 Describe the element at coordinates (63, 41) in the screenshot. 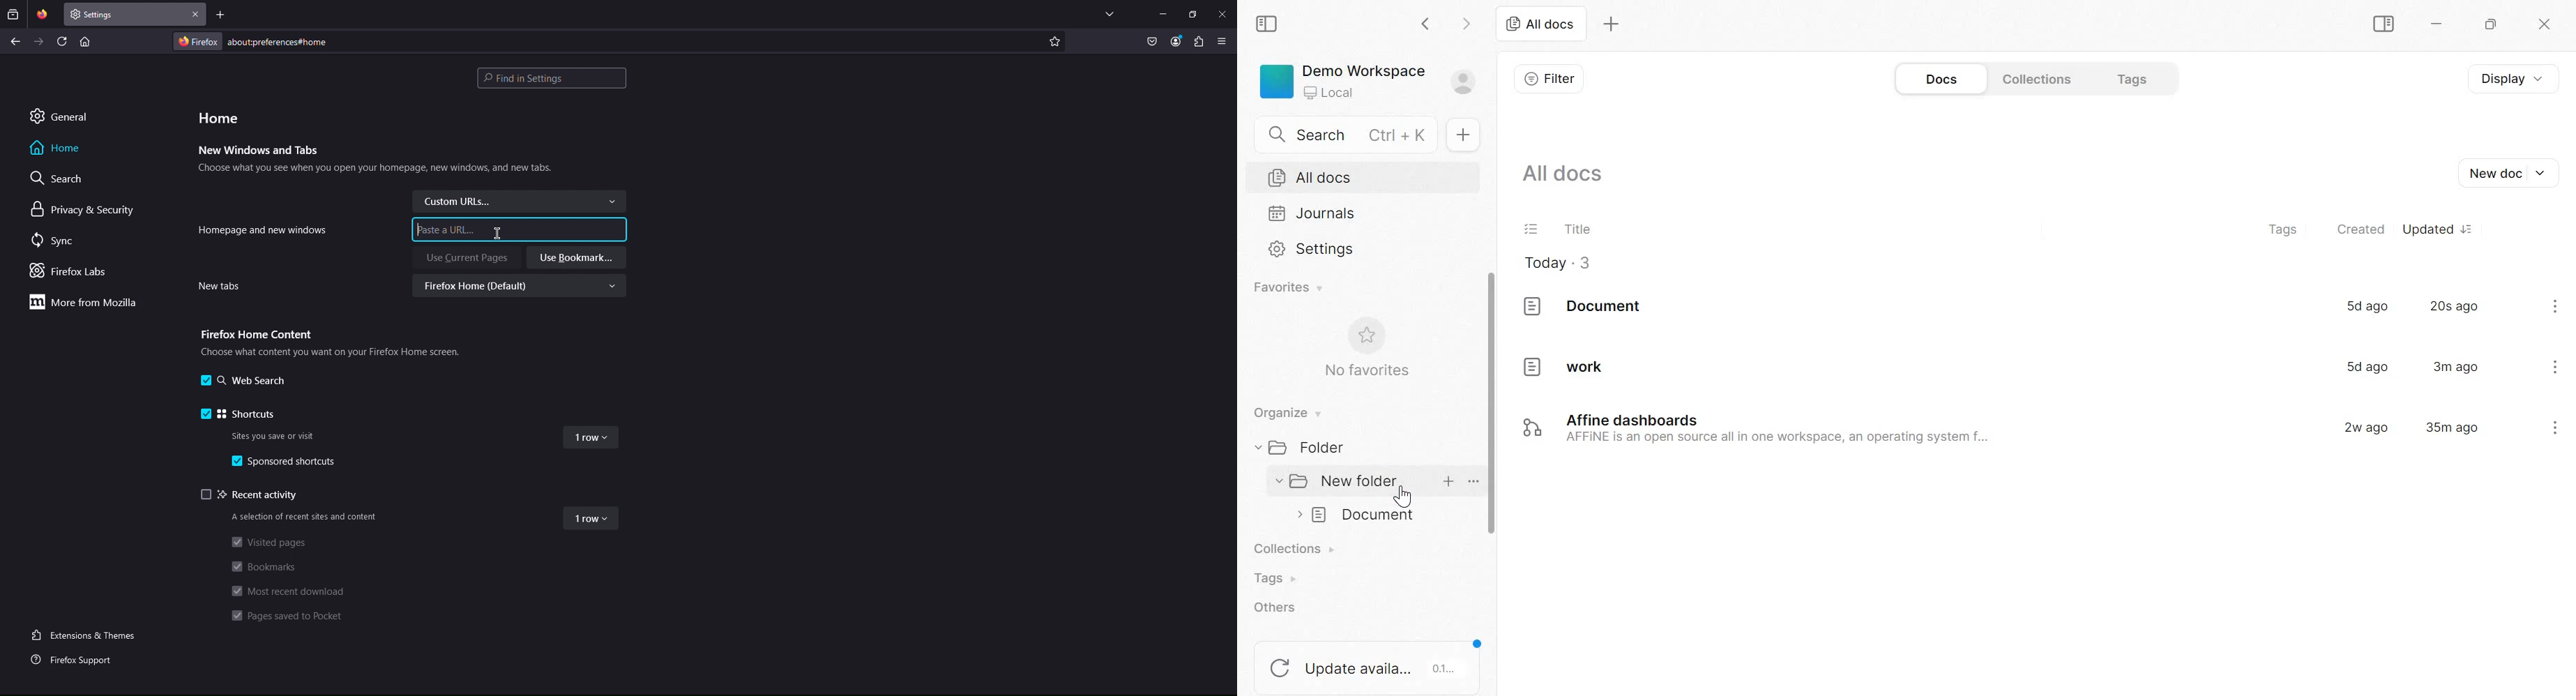

I see `Refresh` at that location.